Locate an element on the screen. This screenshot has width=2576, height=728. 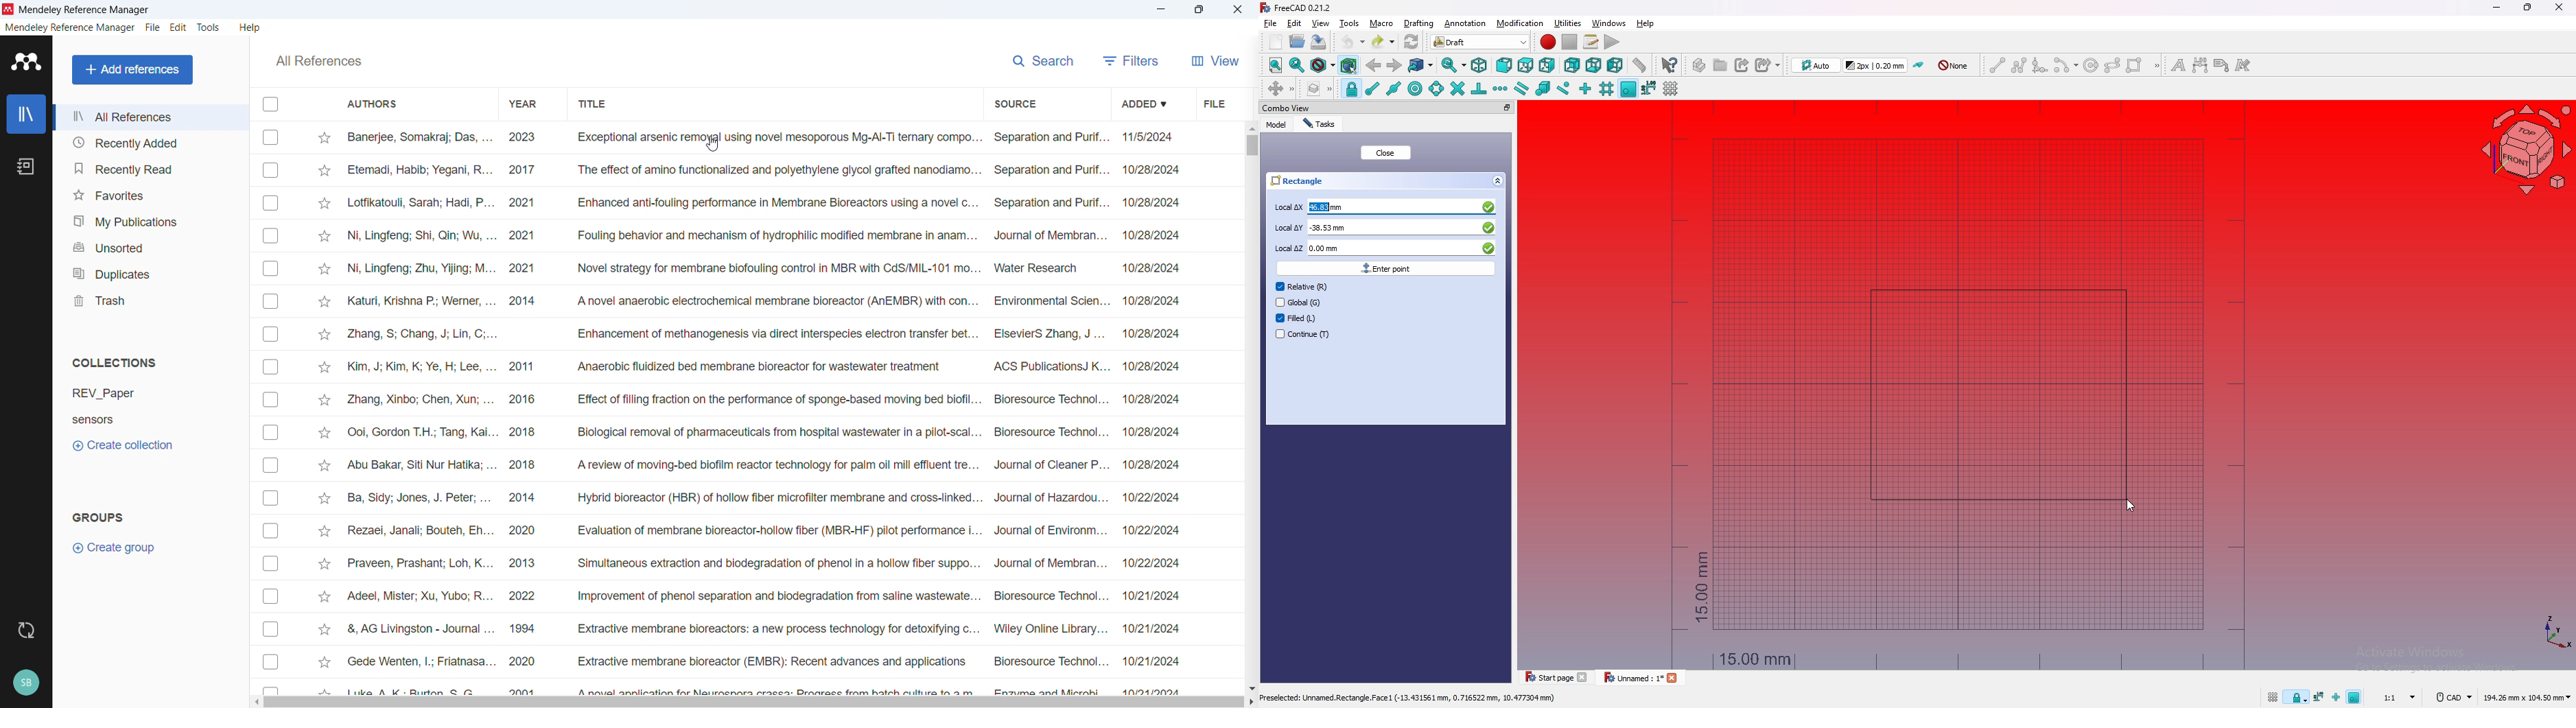
change default style for new objects is located at coordinates (1877, 64).